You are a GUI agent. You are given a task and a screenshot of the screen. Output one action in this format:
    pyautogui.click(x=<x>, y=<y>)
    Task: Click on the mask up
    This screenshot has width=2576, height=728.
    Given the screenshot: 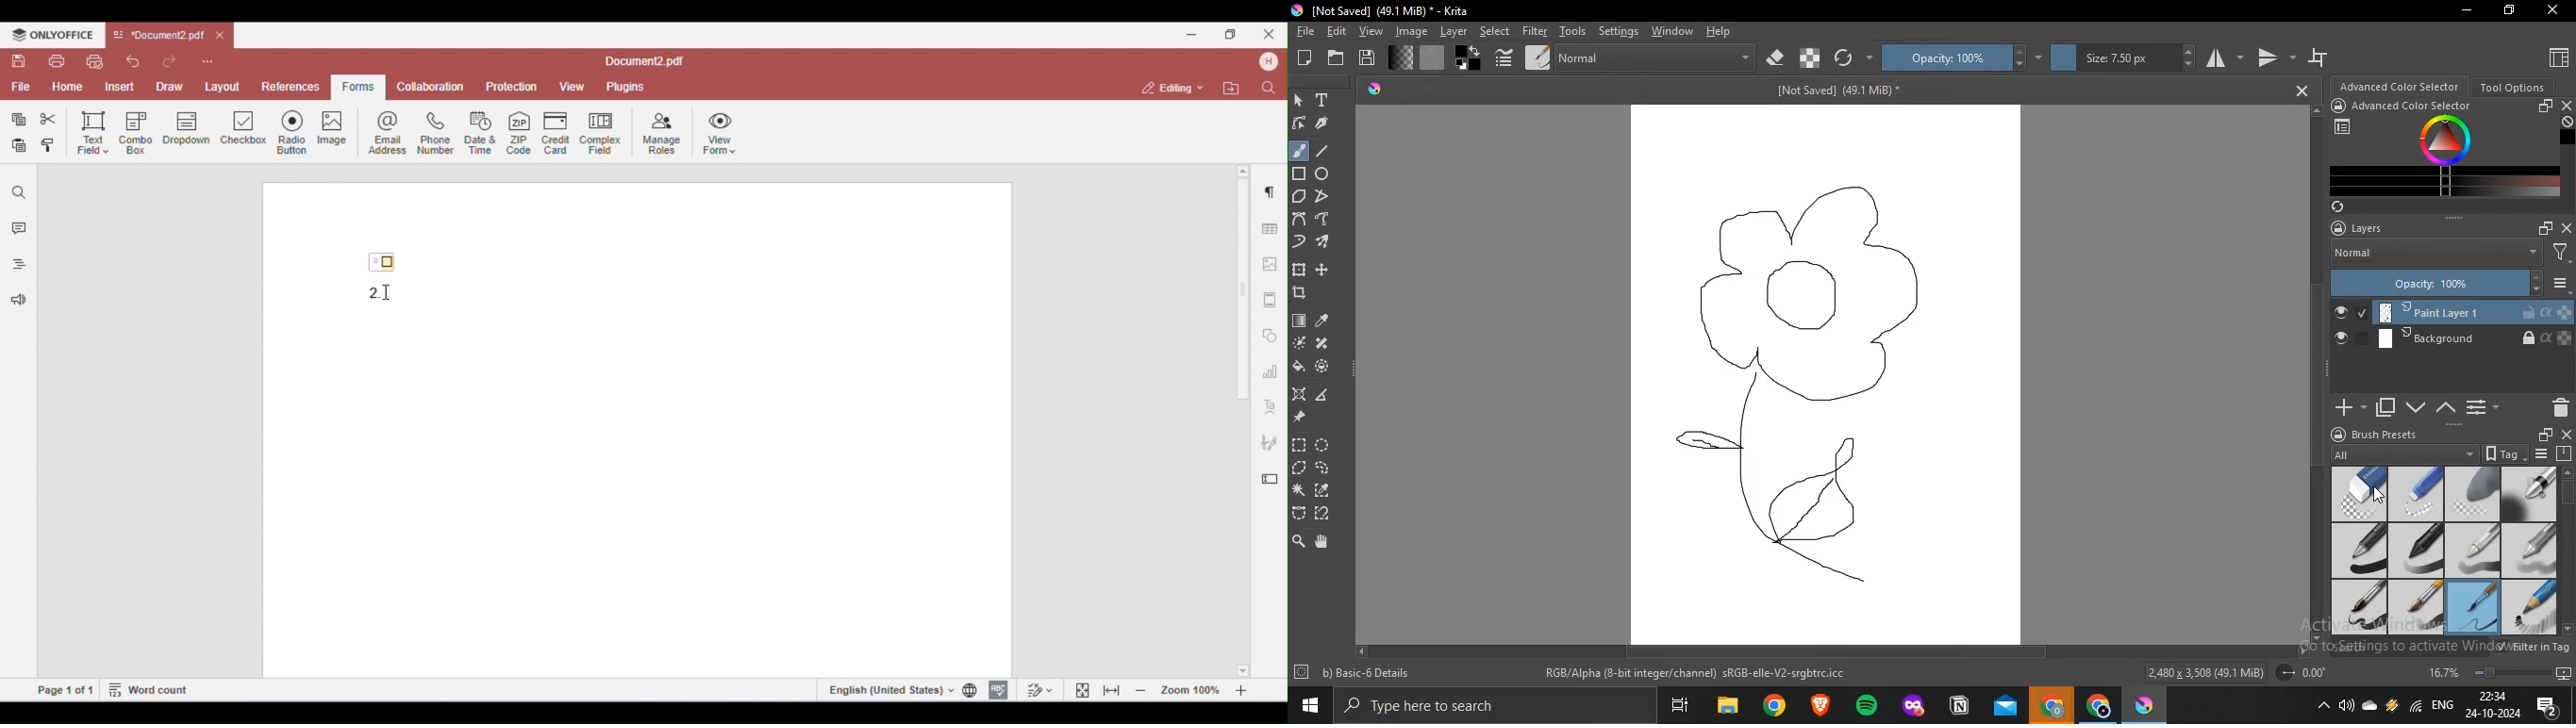 What is the action you would take?
    pyautogui.click(x=2447, y=408)
    